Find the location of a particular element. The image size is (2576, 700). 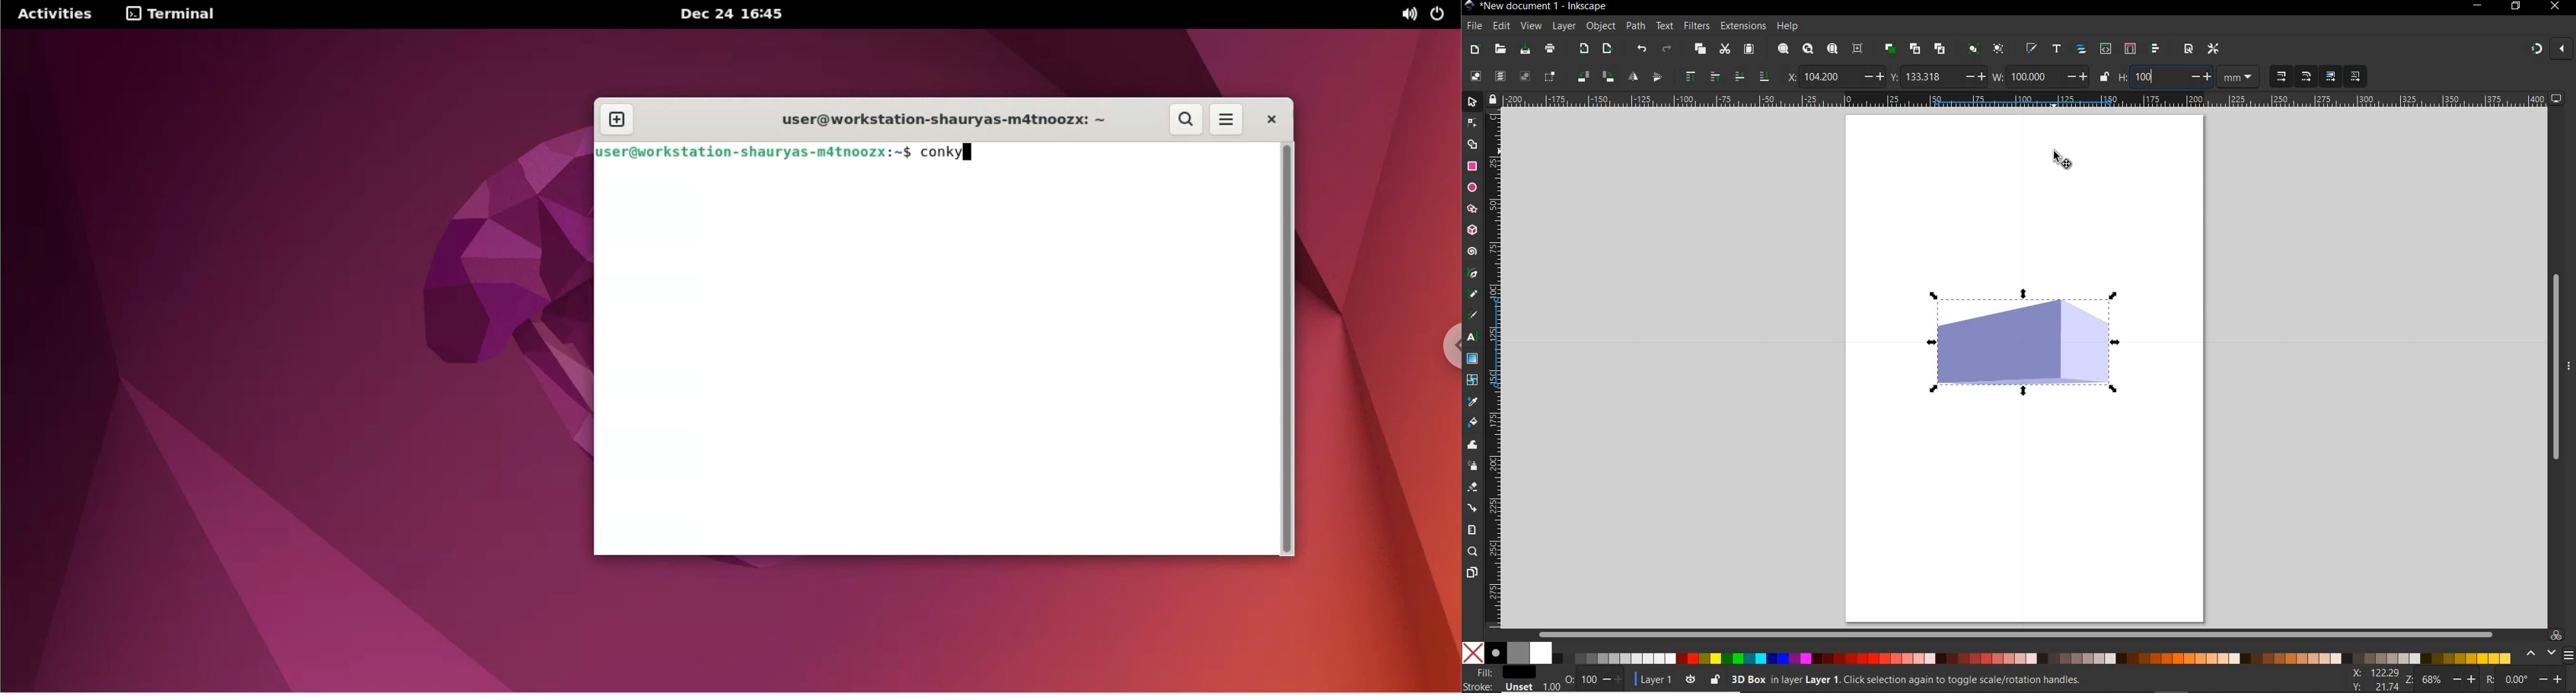

pencil tool is located at coordinates (1470, 295).